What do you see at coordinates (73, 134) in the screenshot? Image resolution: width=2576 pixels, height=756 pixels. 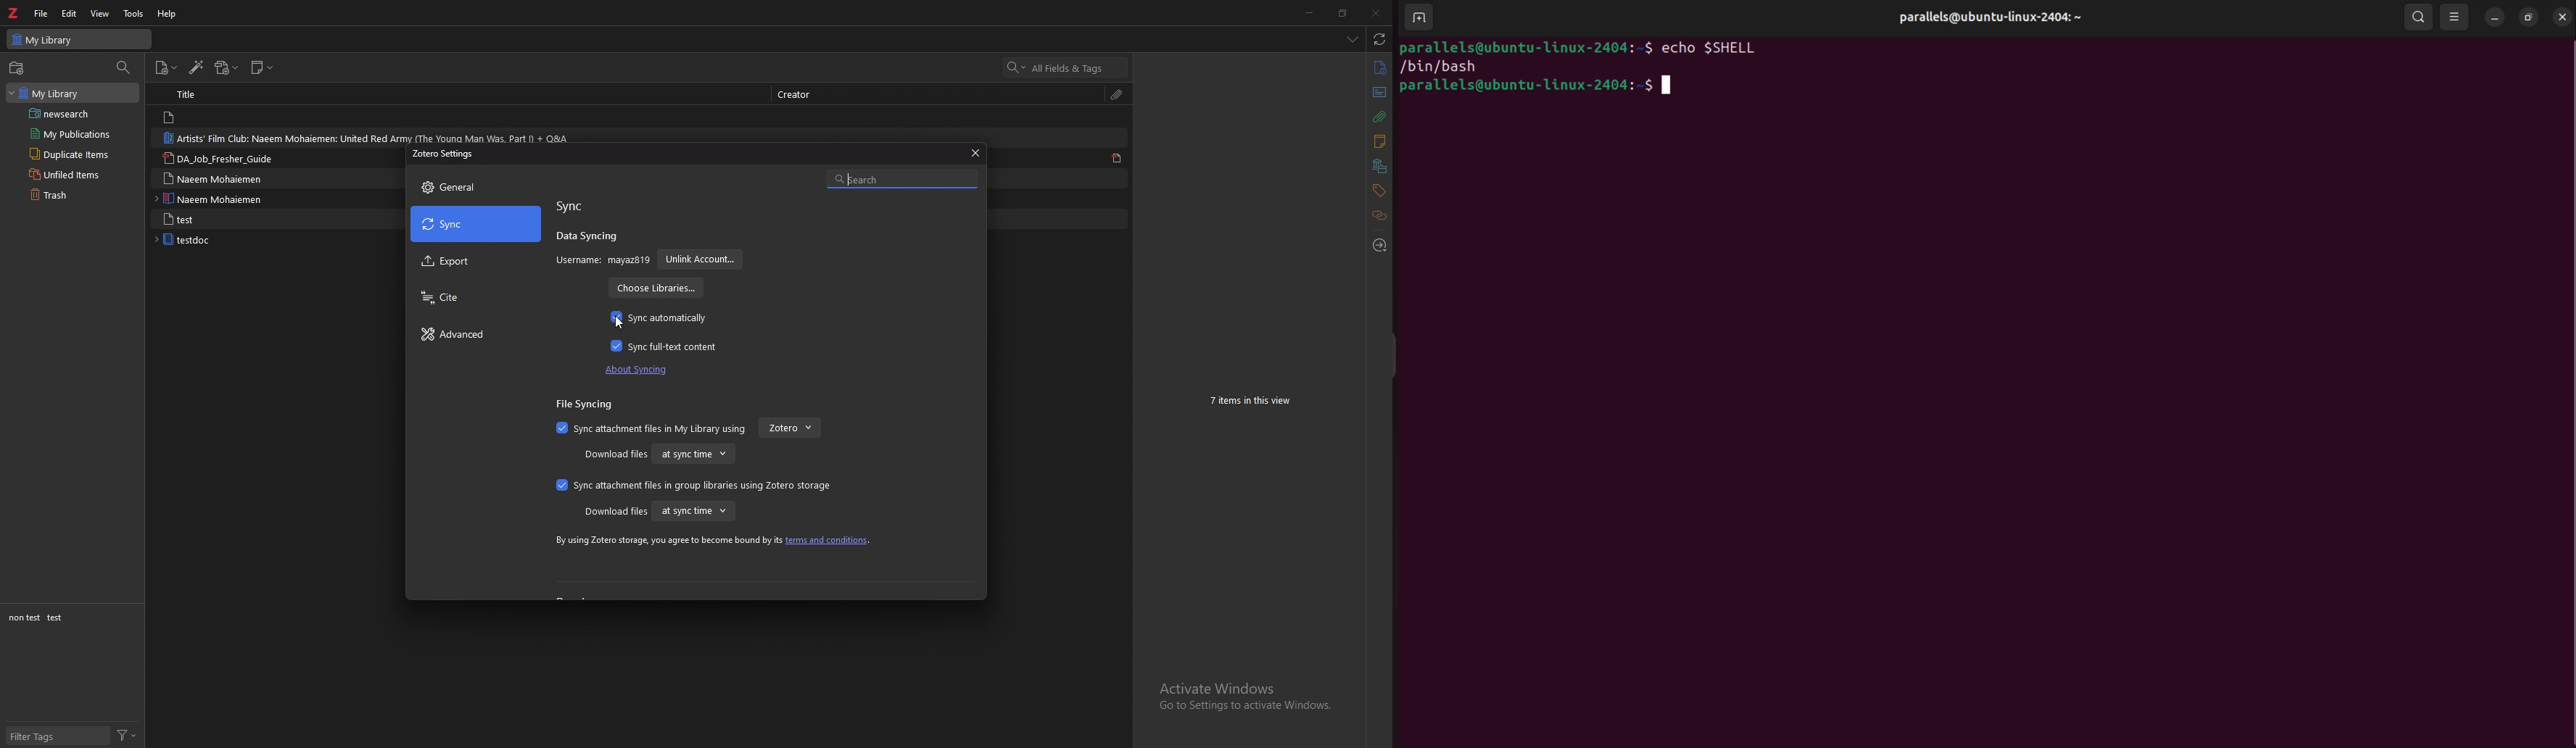 I see `my publications` at bounding box center [73, 134].